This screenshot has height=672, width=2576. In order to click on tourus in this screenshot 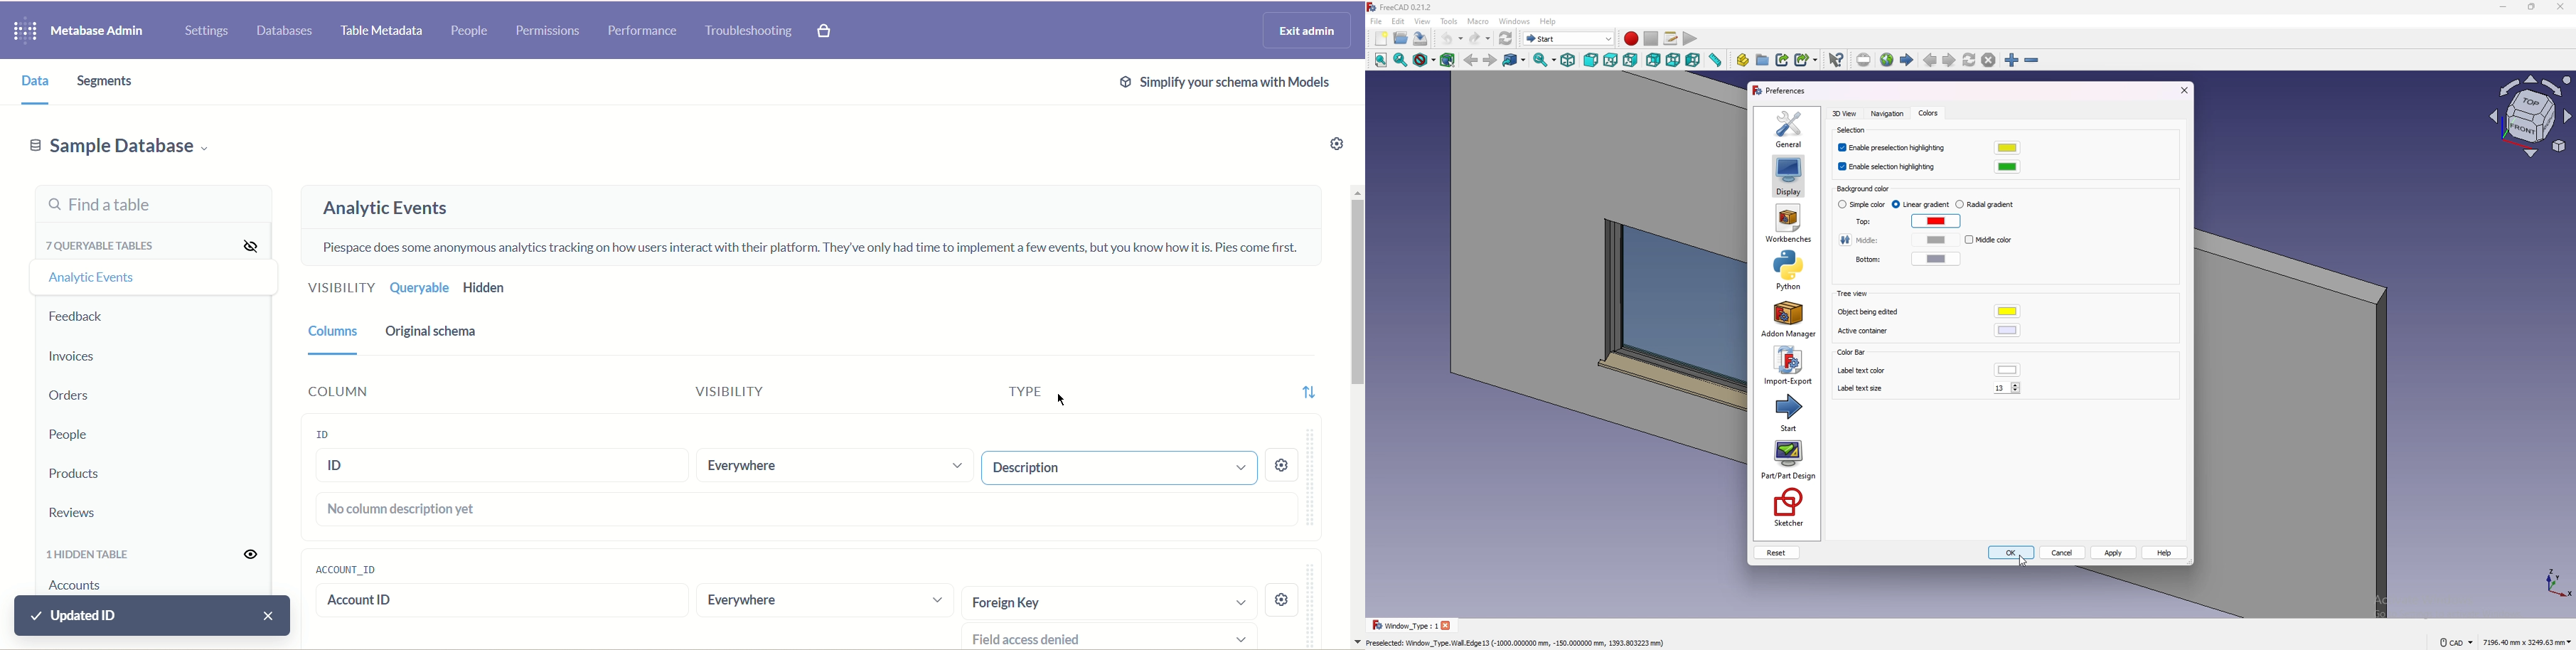, I will do `click(2551, 582)`.